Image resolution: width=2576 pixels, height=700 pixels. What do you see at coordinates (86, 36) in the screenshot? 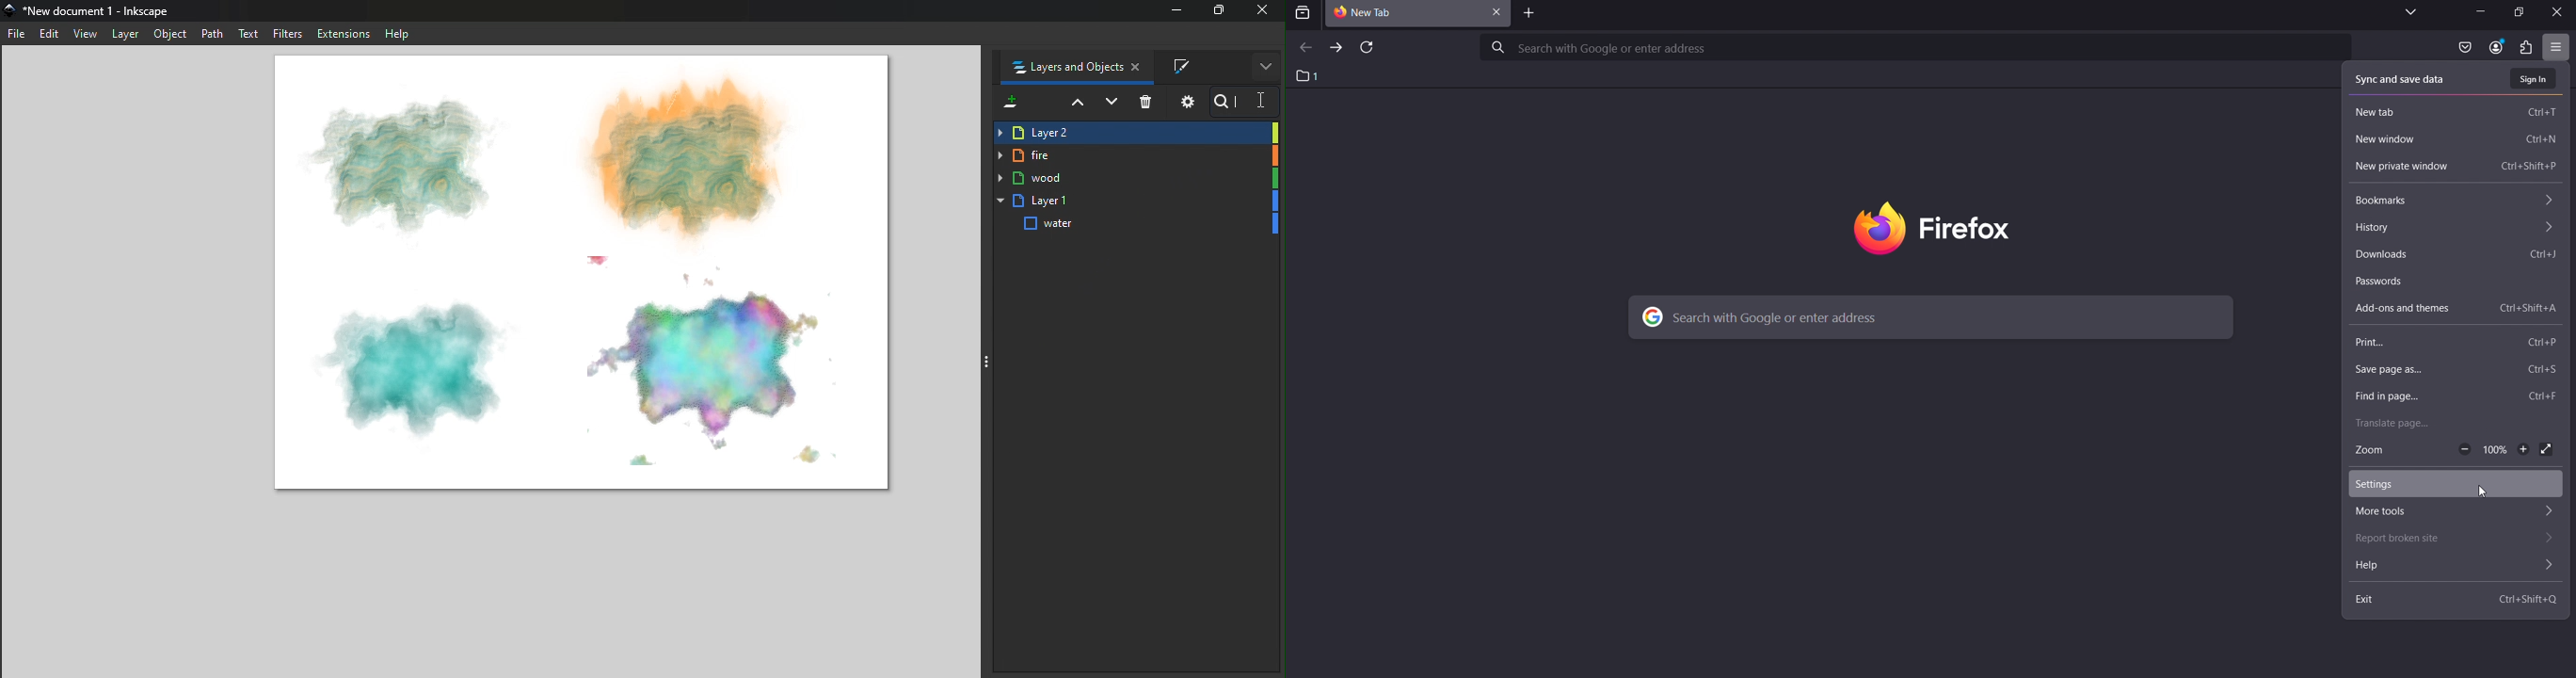
I see `view` at bounding box center [86, 36].